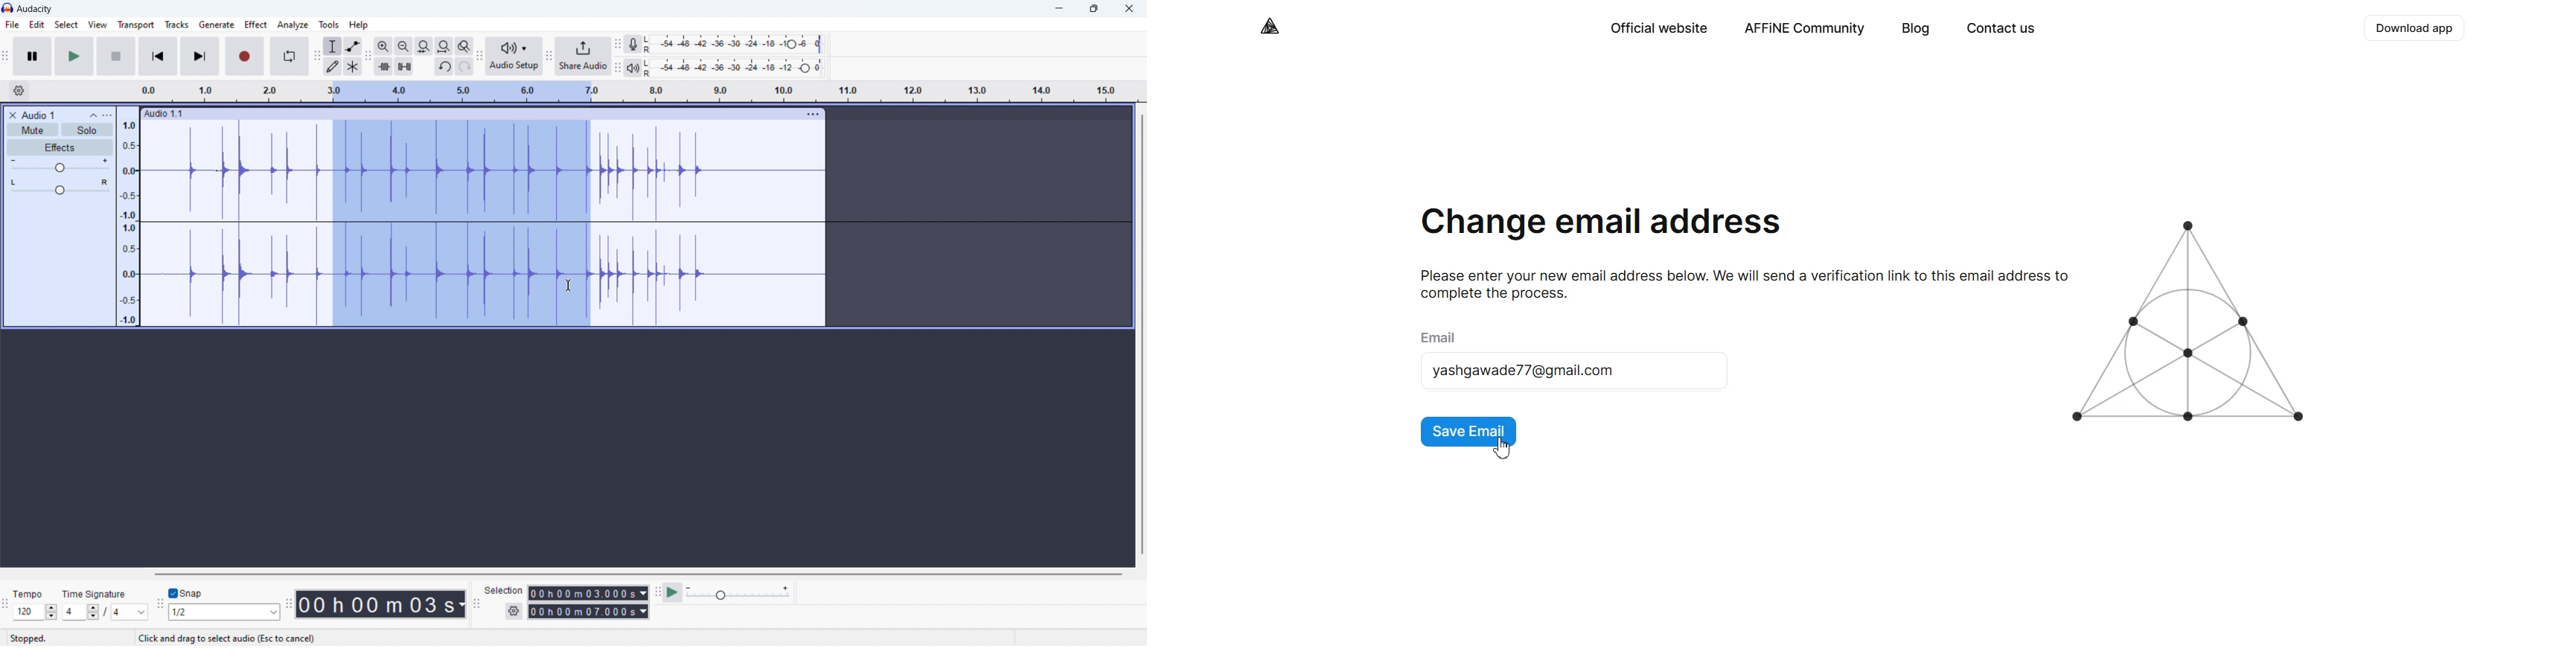 The height and width of the screenshot is (672, 2576). I want to click on enable looping, so click(290, 57).